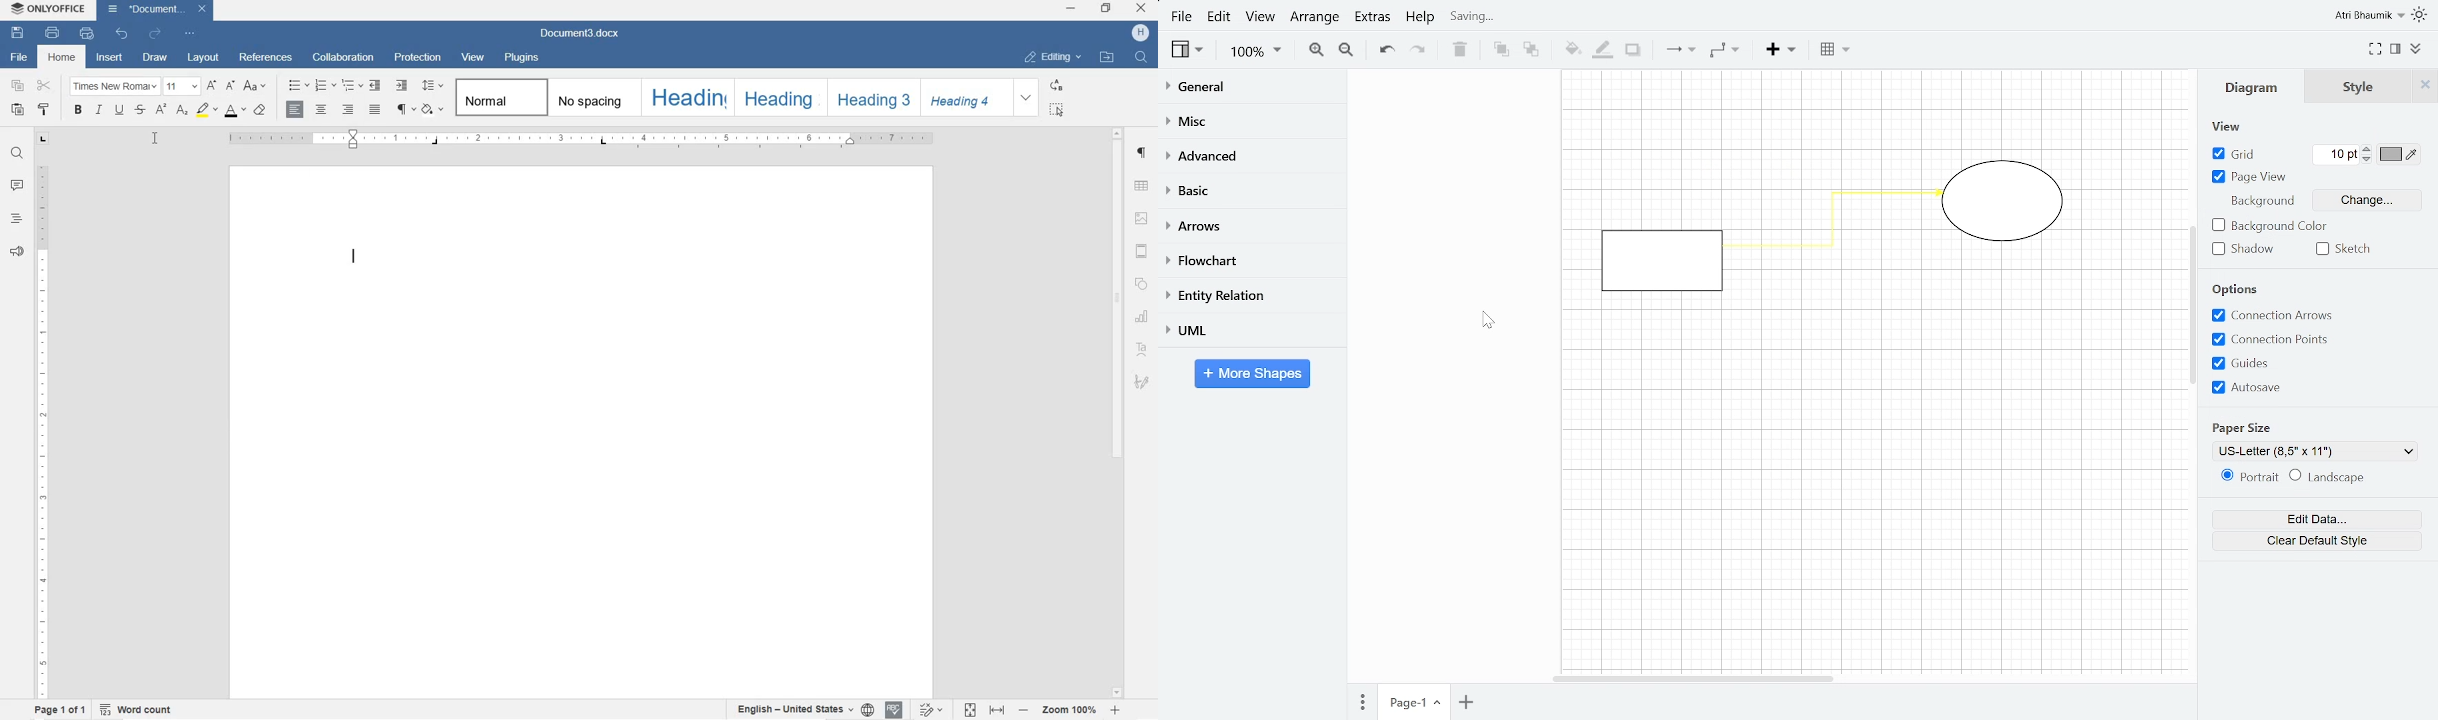  I want to click on DECREMENT FONT SIZE, so click(230, 86).